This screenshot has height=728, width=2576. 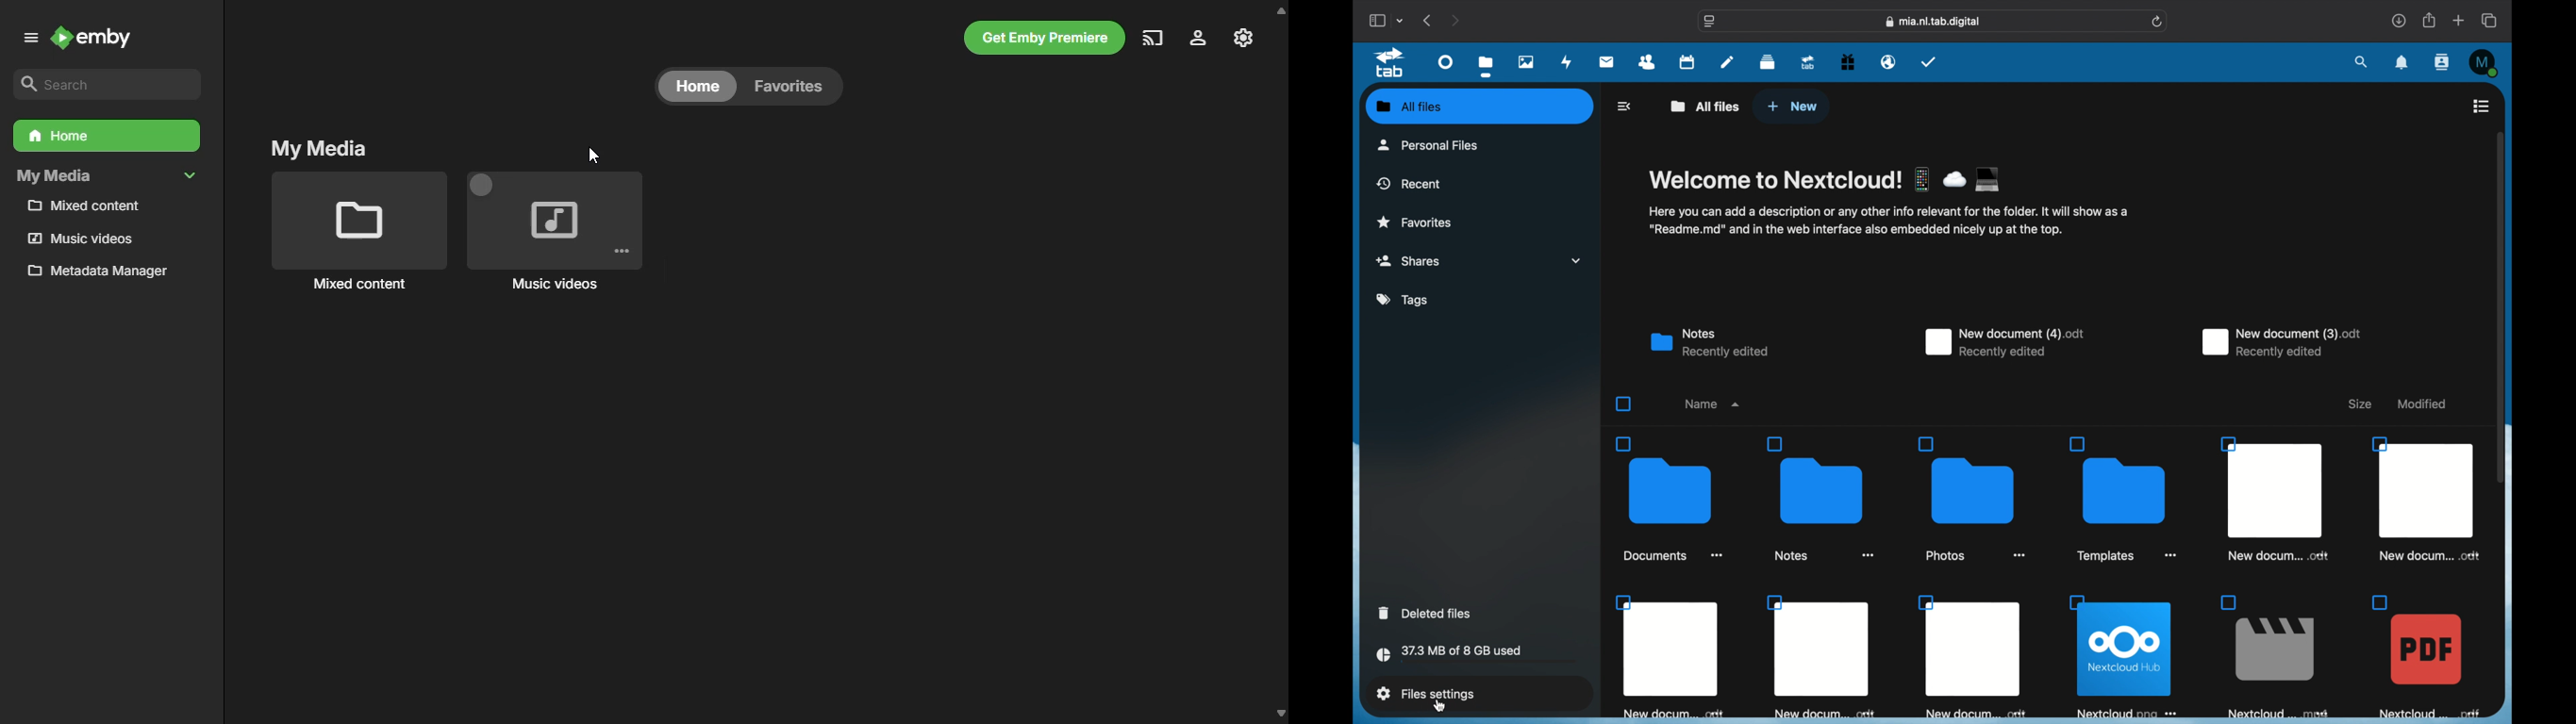 What do you see at coordinates (2359, 404) in the screenshot?
I see `size` at bounding box center [2359, 404].